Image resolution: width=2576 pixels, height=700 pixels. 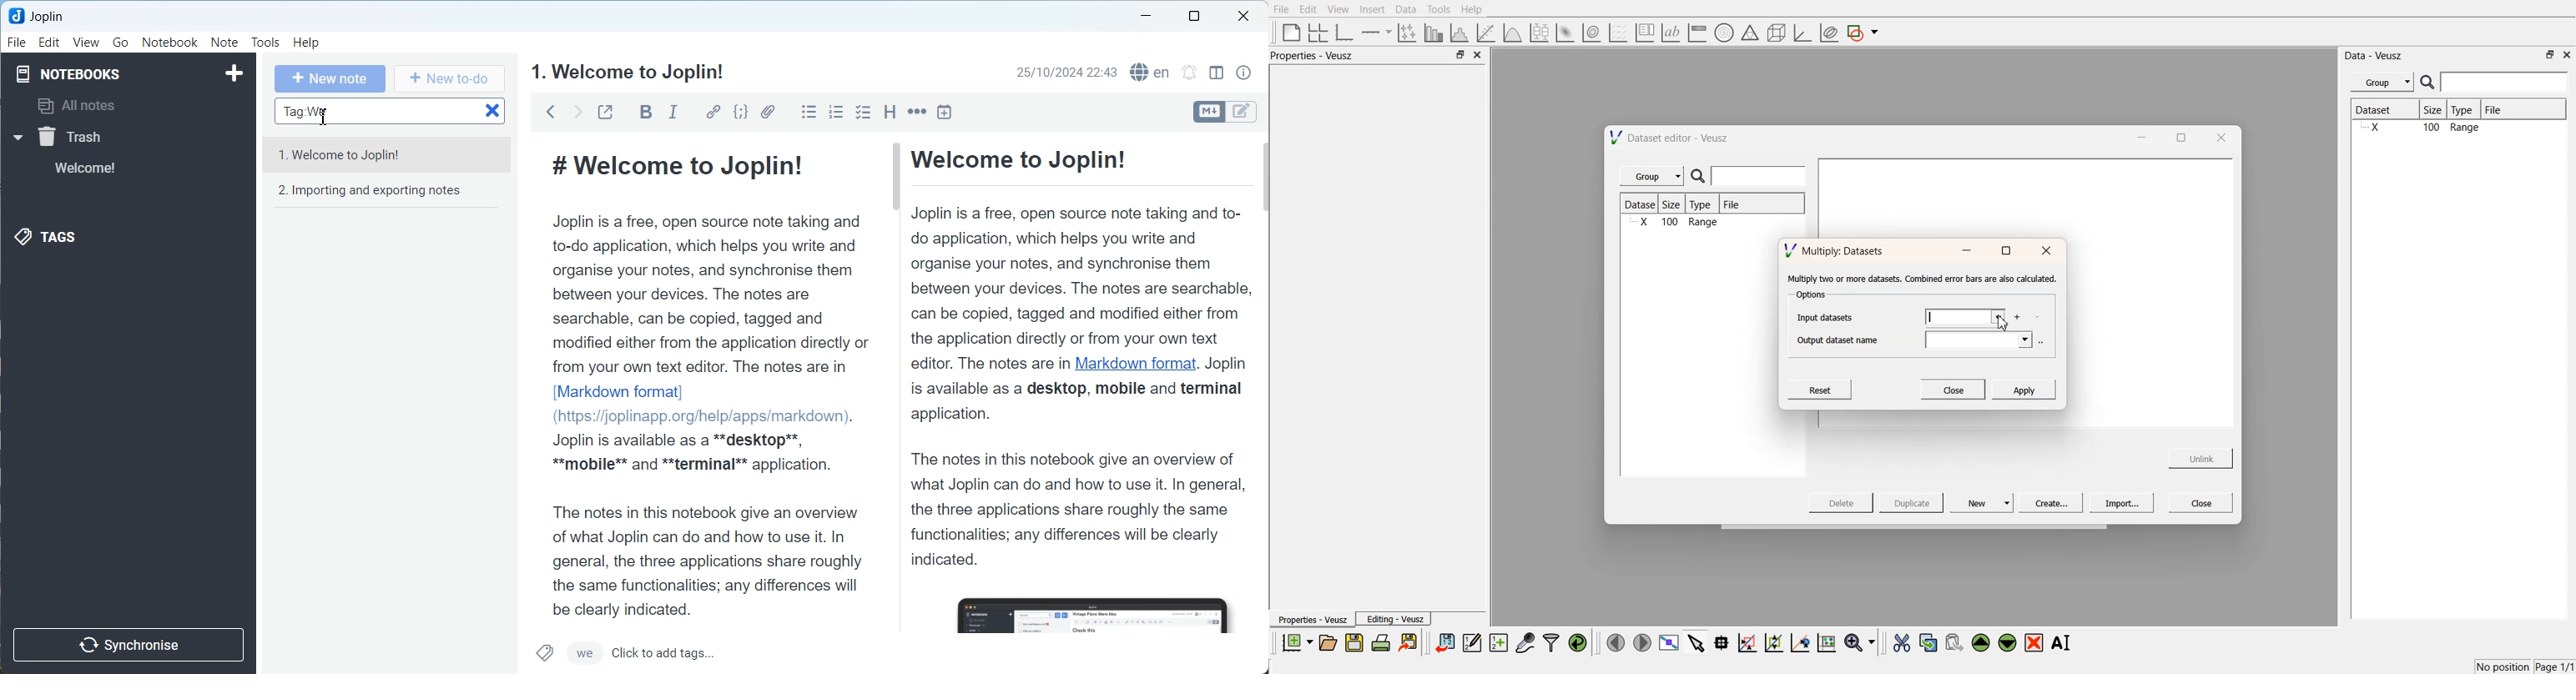 What do you see at coordinates (605, 111) in the screenshot?
I see `Toggle external editing` at bounding box center [605, 111].